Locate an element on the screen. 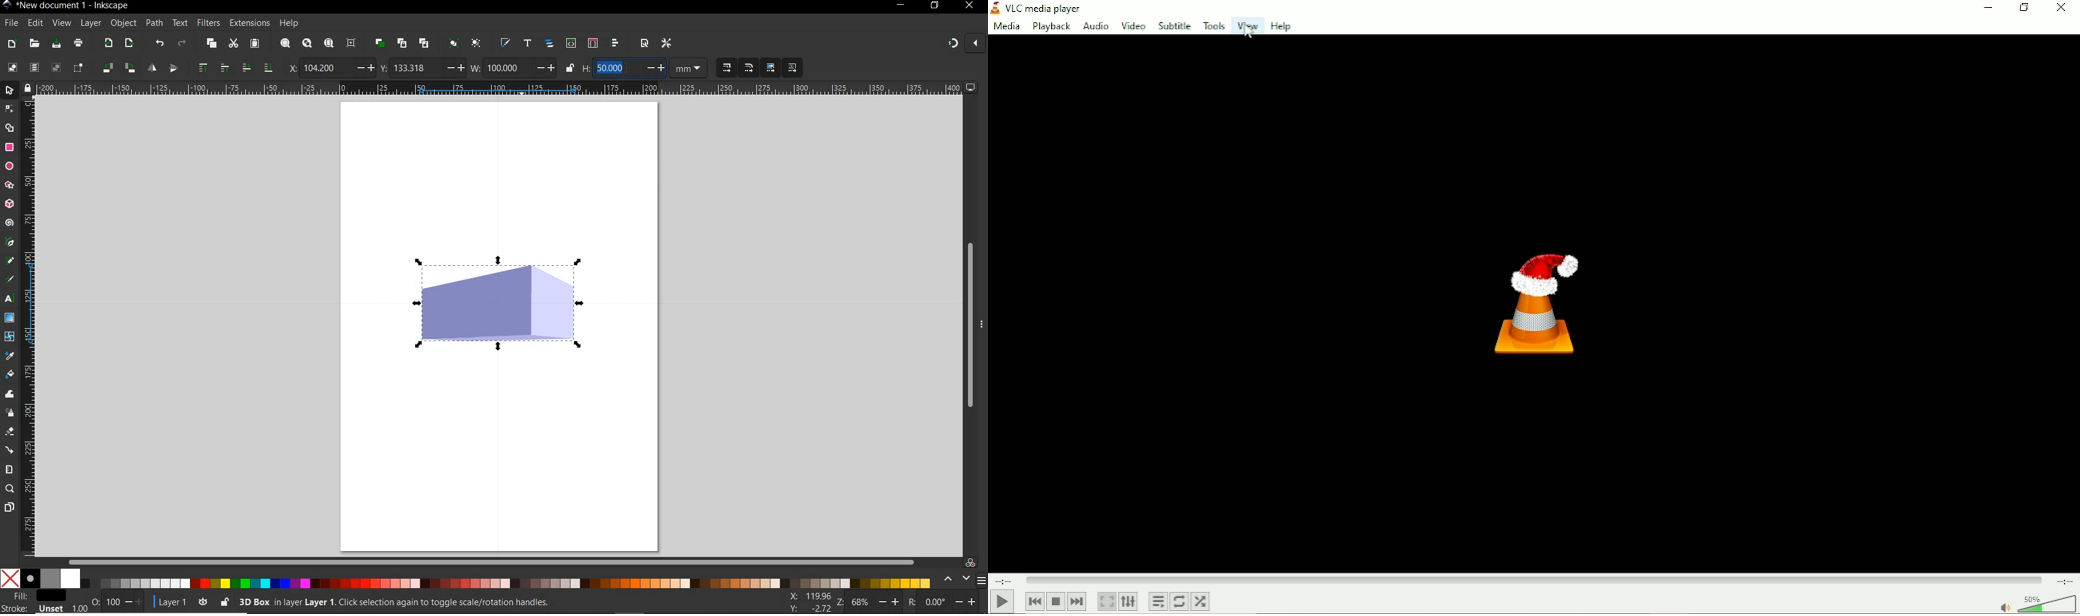 This screenshot has width=2100, height=616. raise selection is located at coordinates (202, 69).